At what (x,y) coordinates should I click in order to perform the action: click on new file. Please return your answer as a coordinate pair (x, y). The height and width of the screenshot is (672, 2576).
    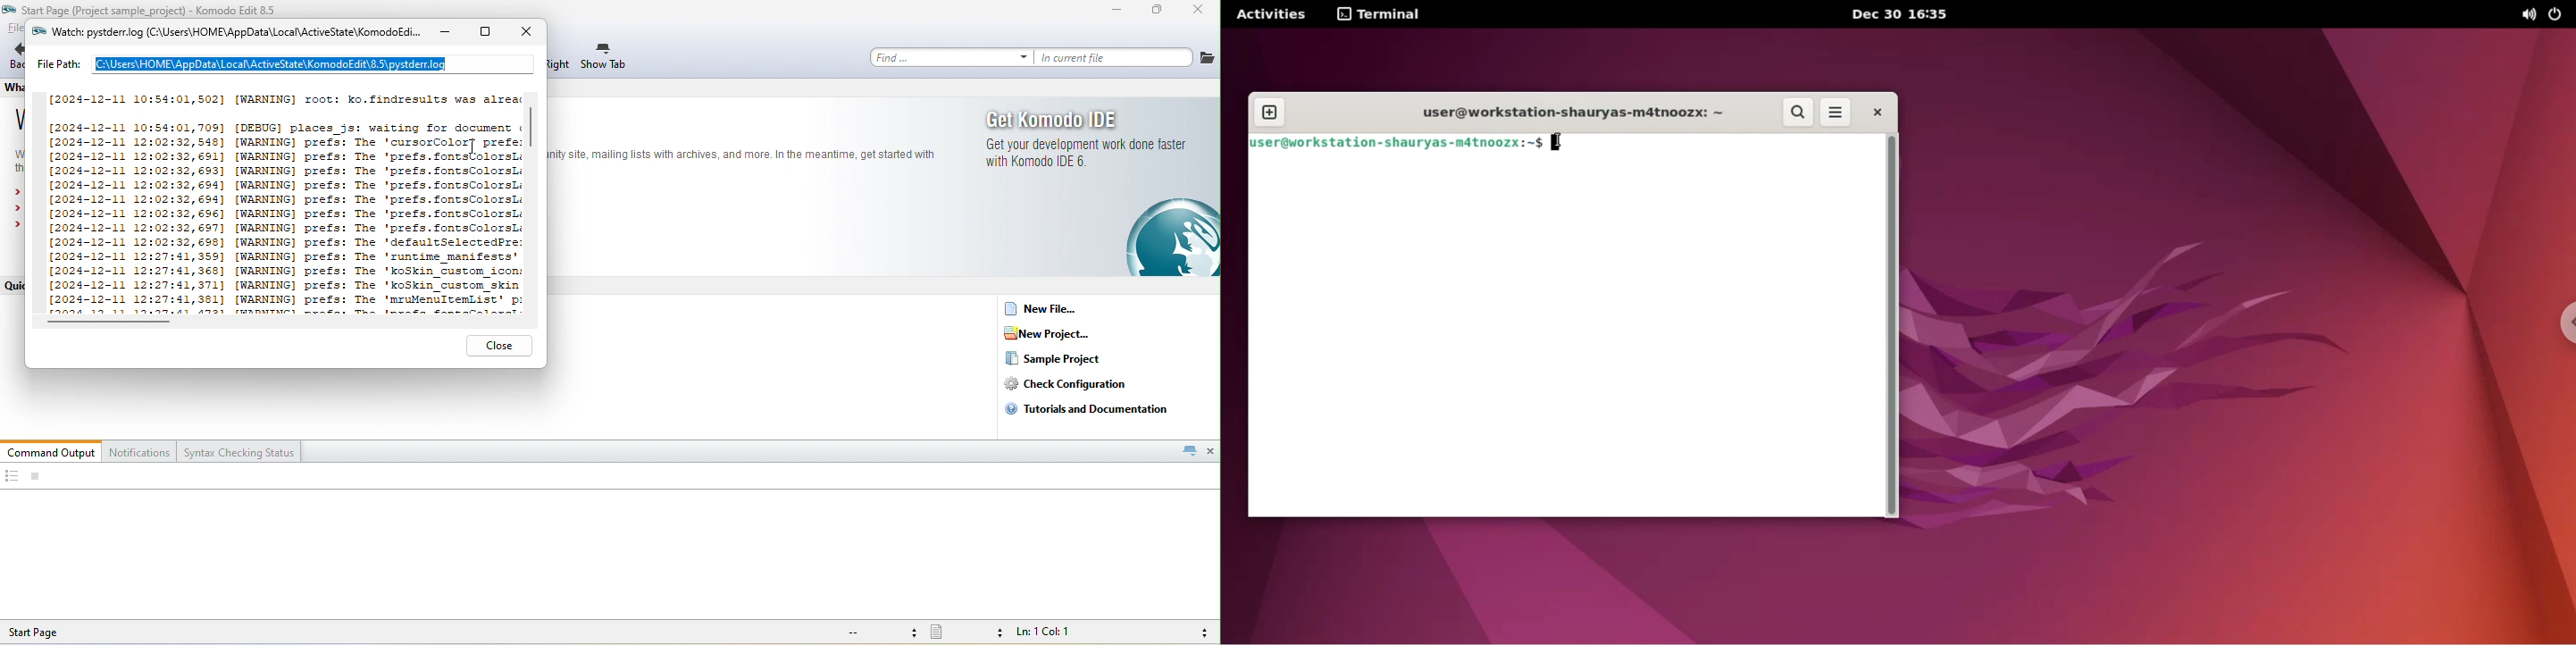
    Looking at the image, I should click on (1049, 308).